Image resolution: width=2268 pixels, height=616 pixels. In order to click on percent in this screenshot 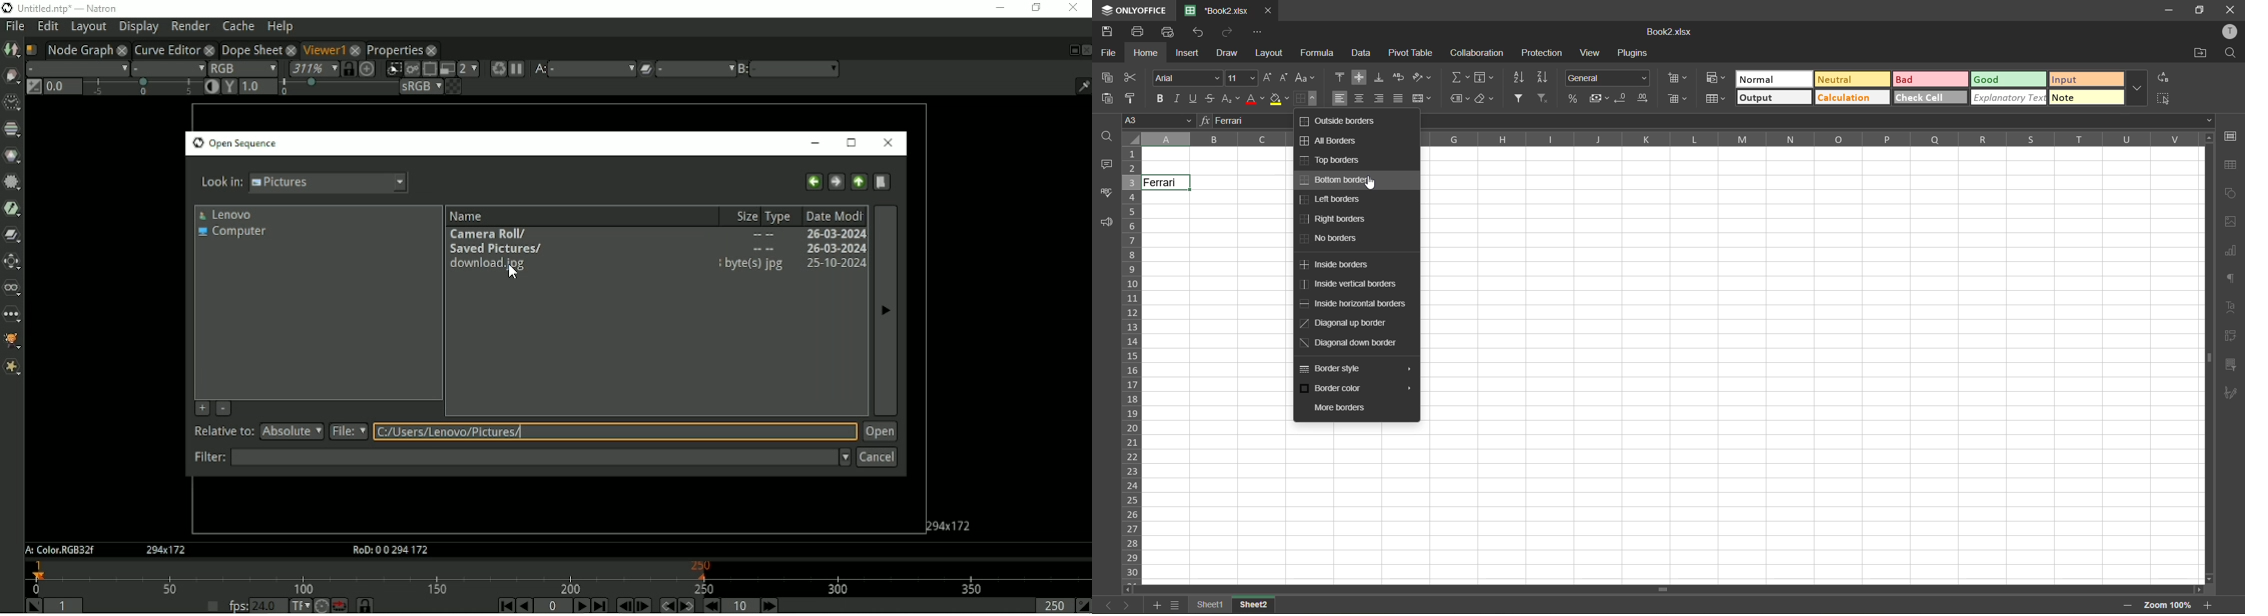, I will do `click(1572, 99)`.